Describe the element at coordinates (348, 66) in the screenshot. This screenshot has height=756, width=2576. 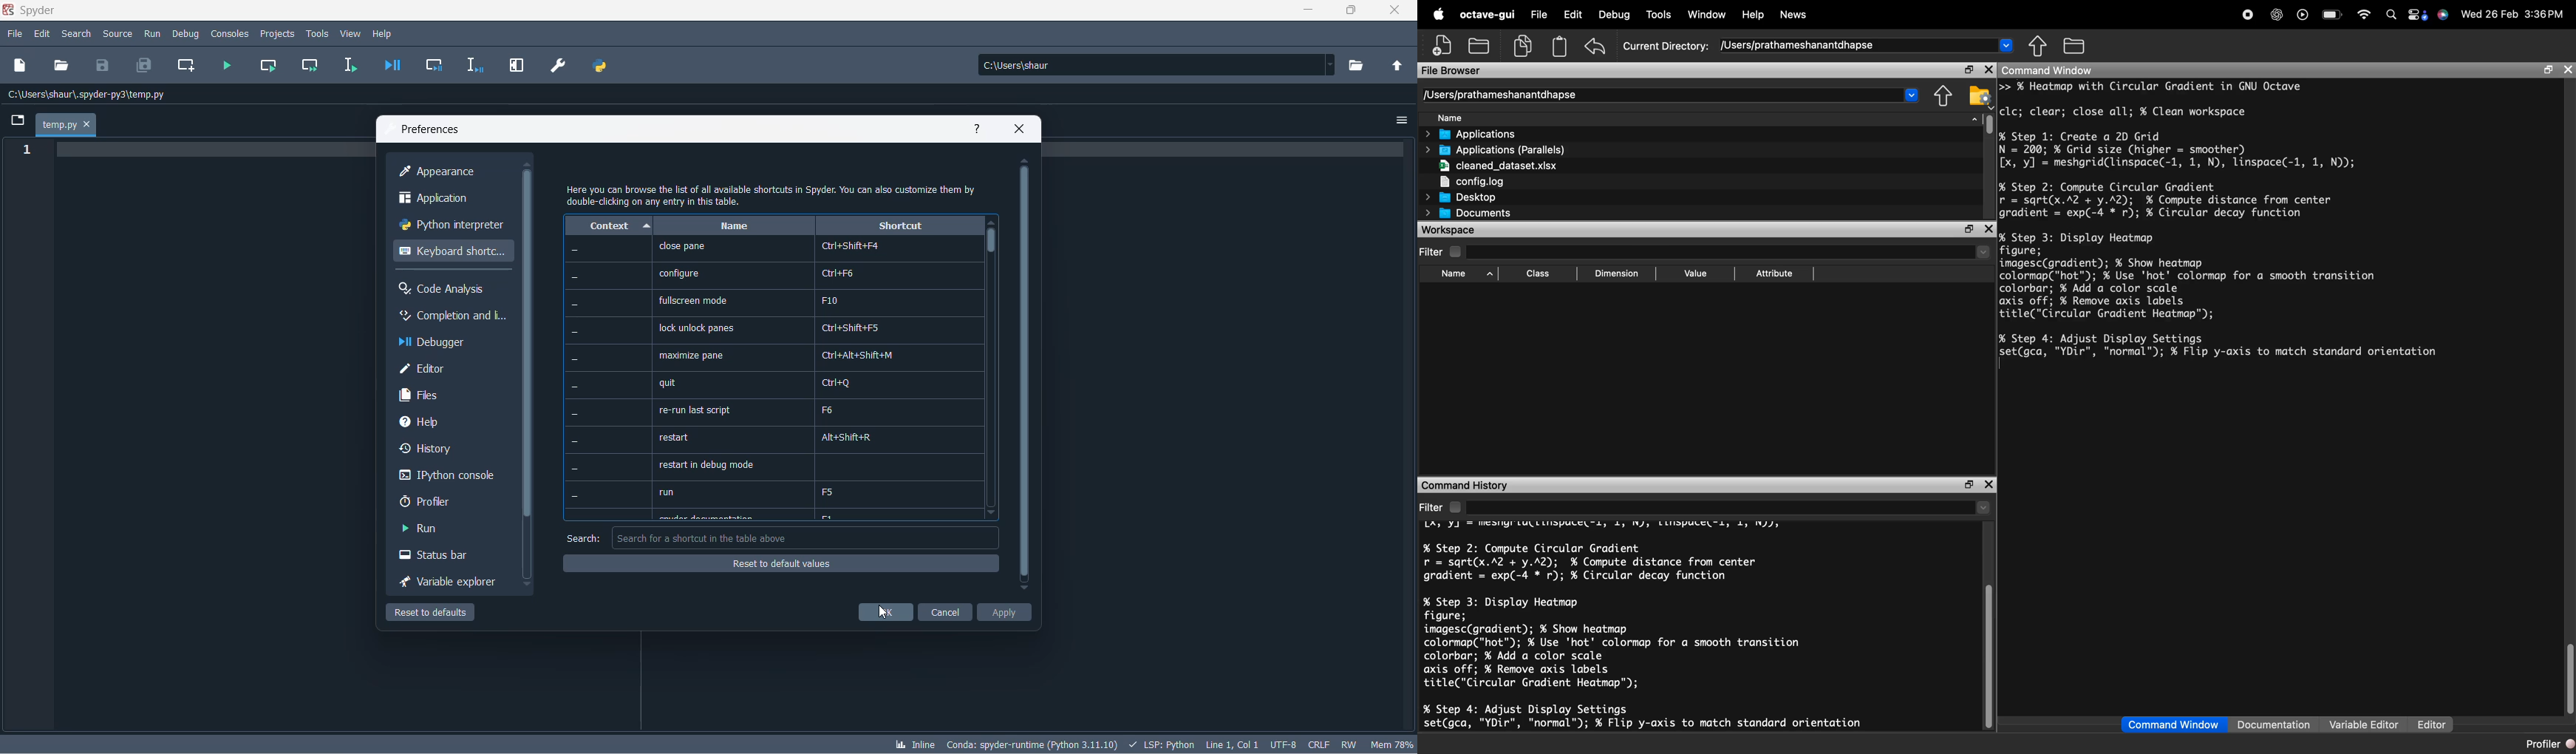
I see `run selection` at that location.